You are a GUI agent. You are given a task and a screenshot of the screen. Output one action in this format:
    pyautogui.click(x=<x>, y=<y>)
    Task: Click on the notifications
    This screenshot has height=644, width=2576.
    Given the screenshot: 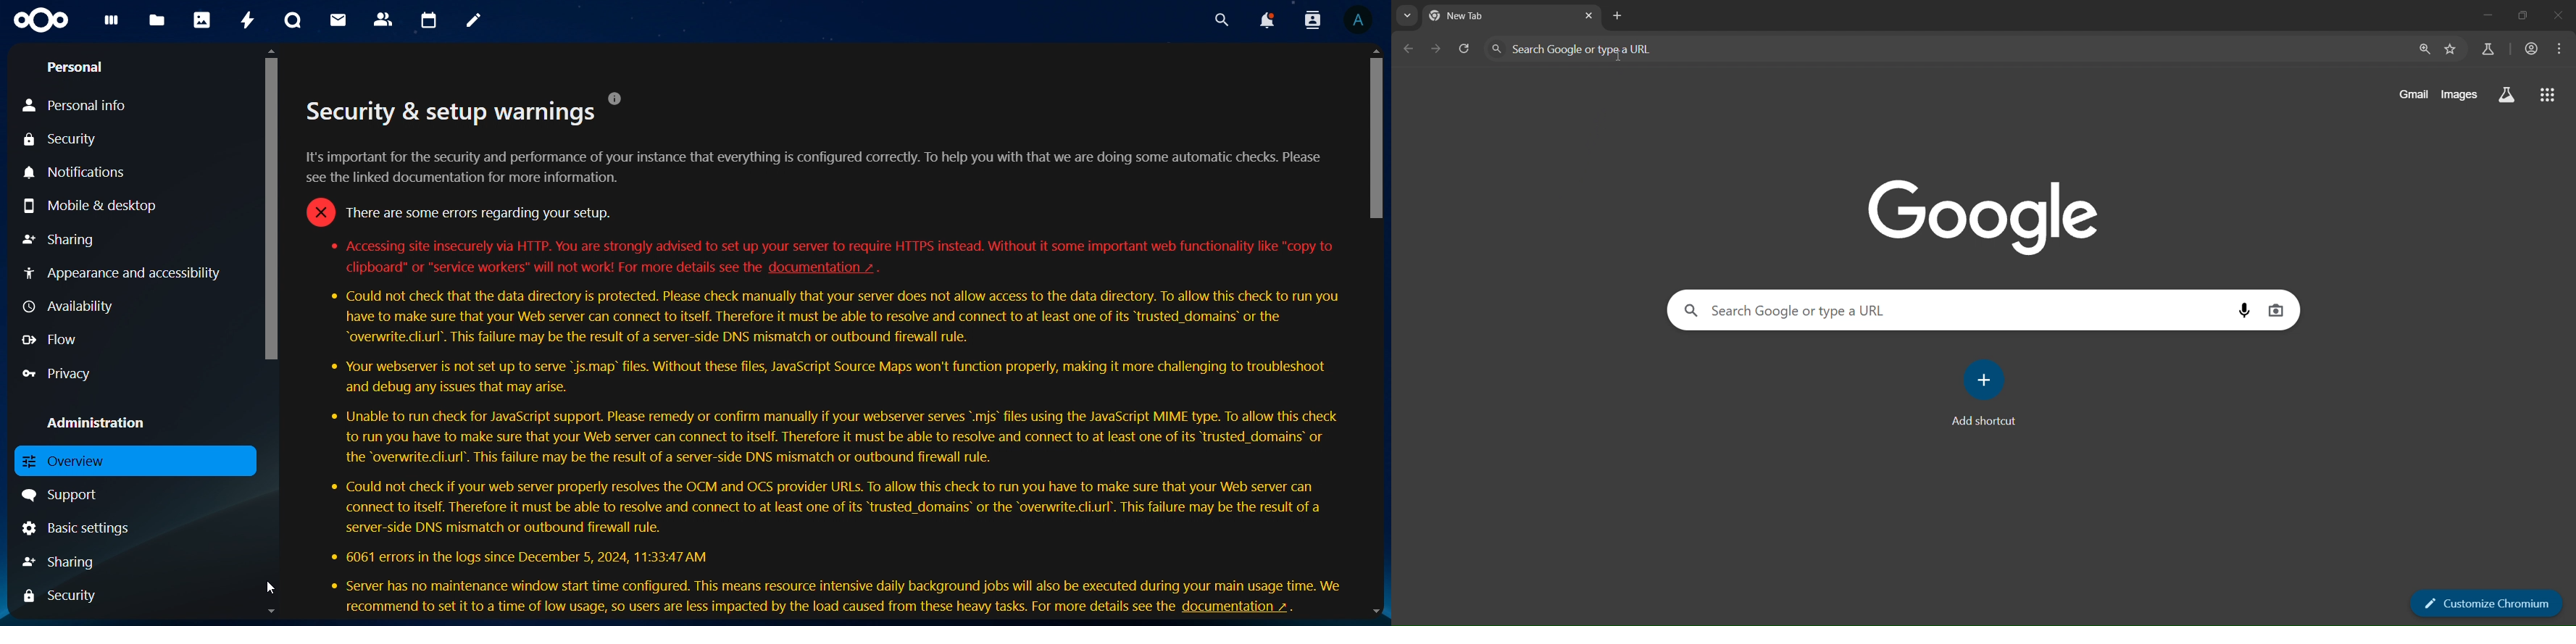 What is the action you would take?
    pyautogui.click(x=75, y=174)
    